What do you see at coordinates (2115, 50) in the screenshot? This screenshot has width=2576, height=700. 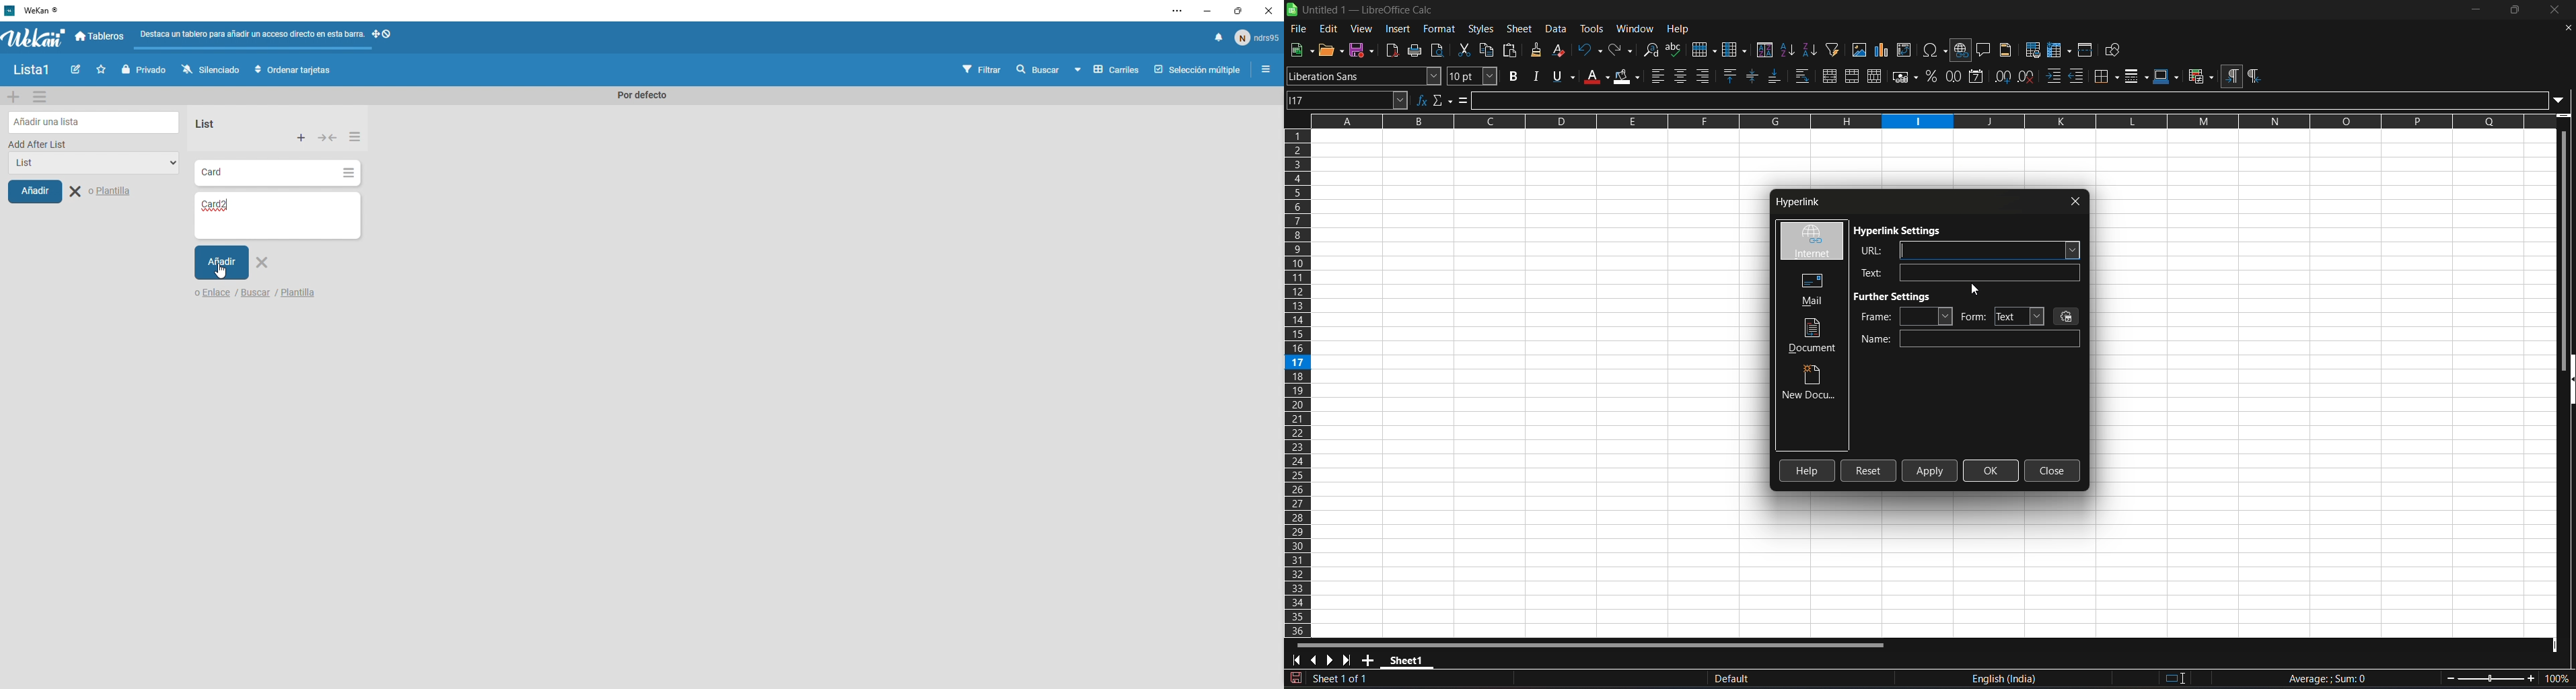 I see `show draw functions` at bounding box center [2115, 50].